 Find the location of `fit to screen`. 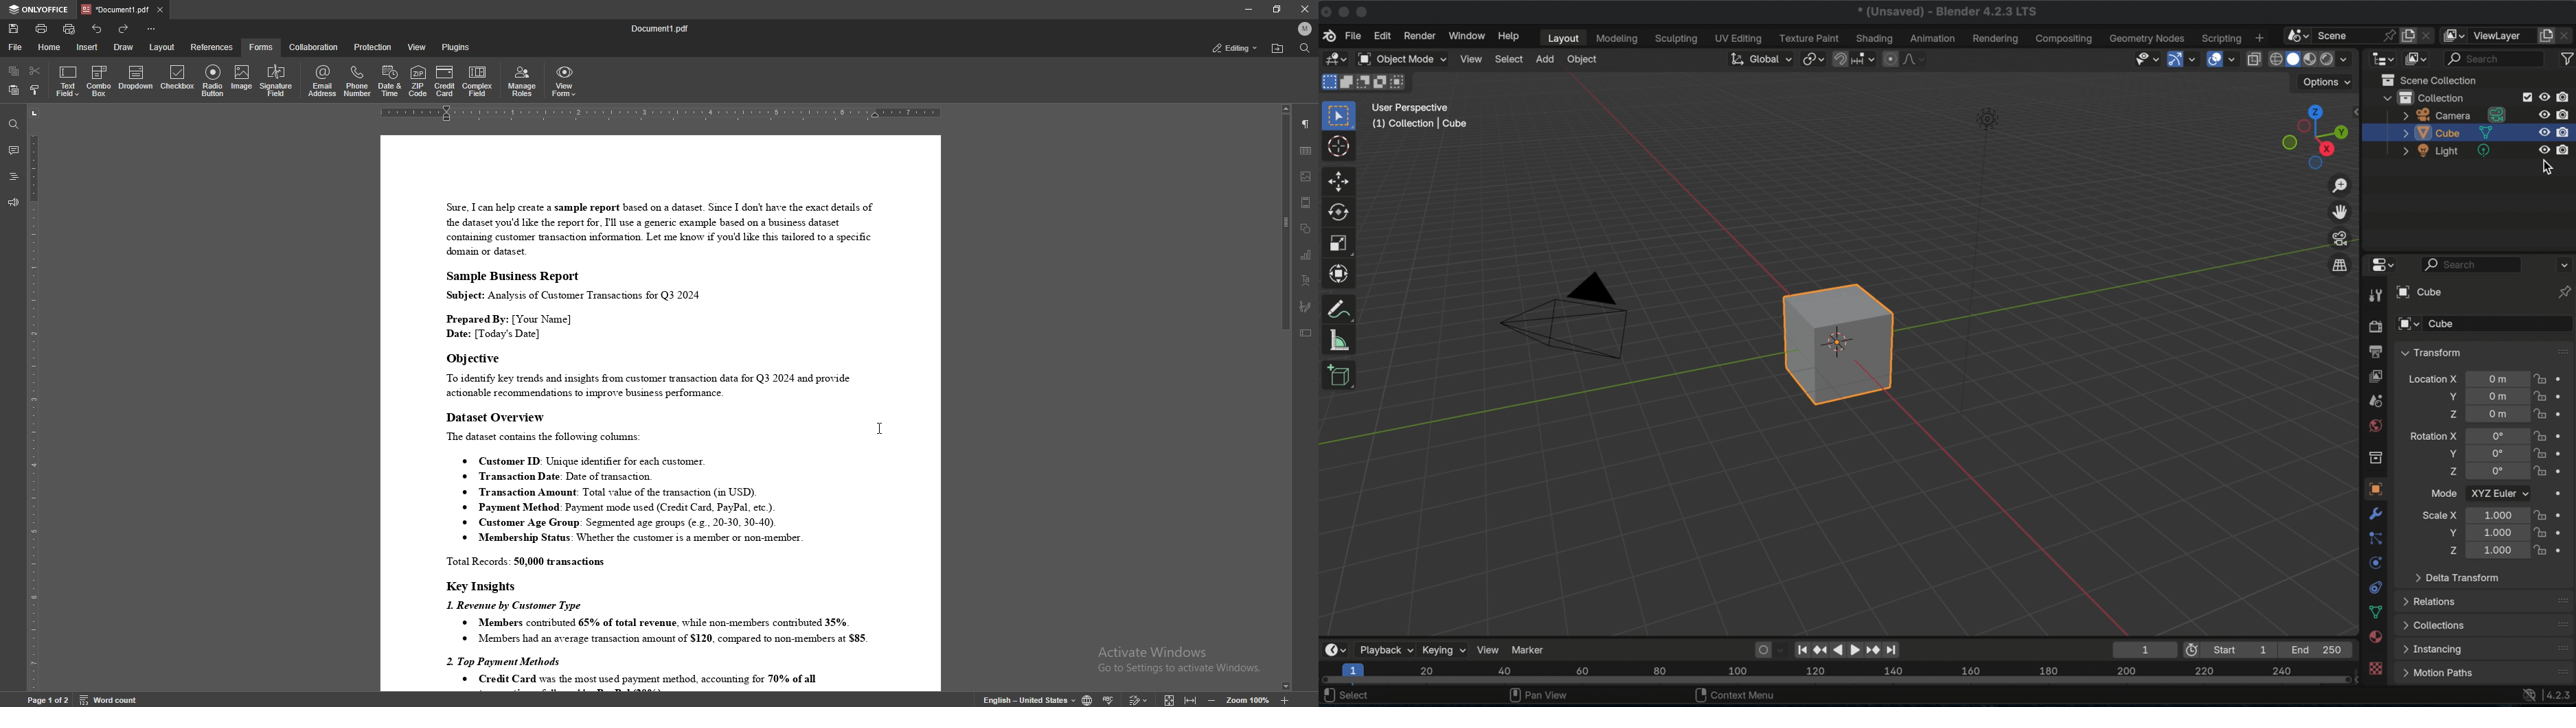

fit to screen is located at coordinates (1170, 699).